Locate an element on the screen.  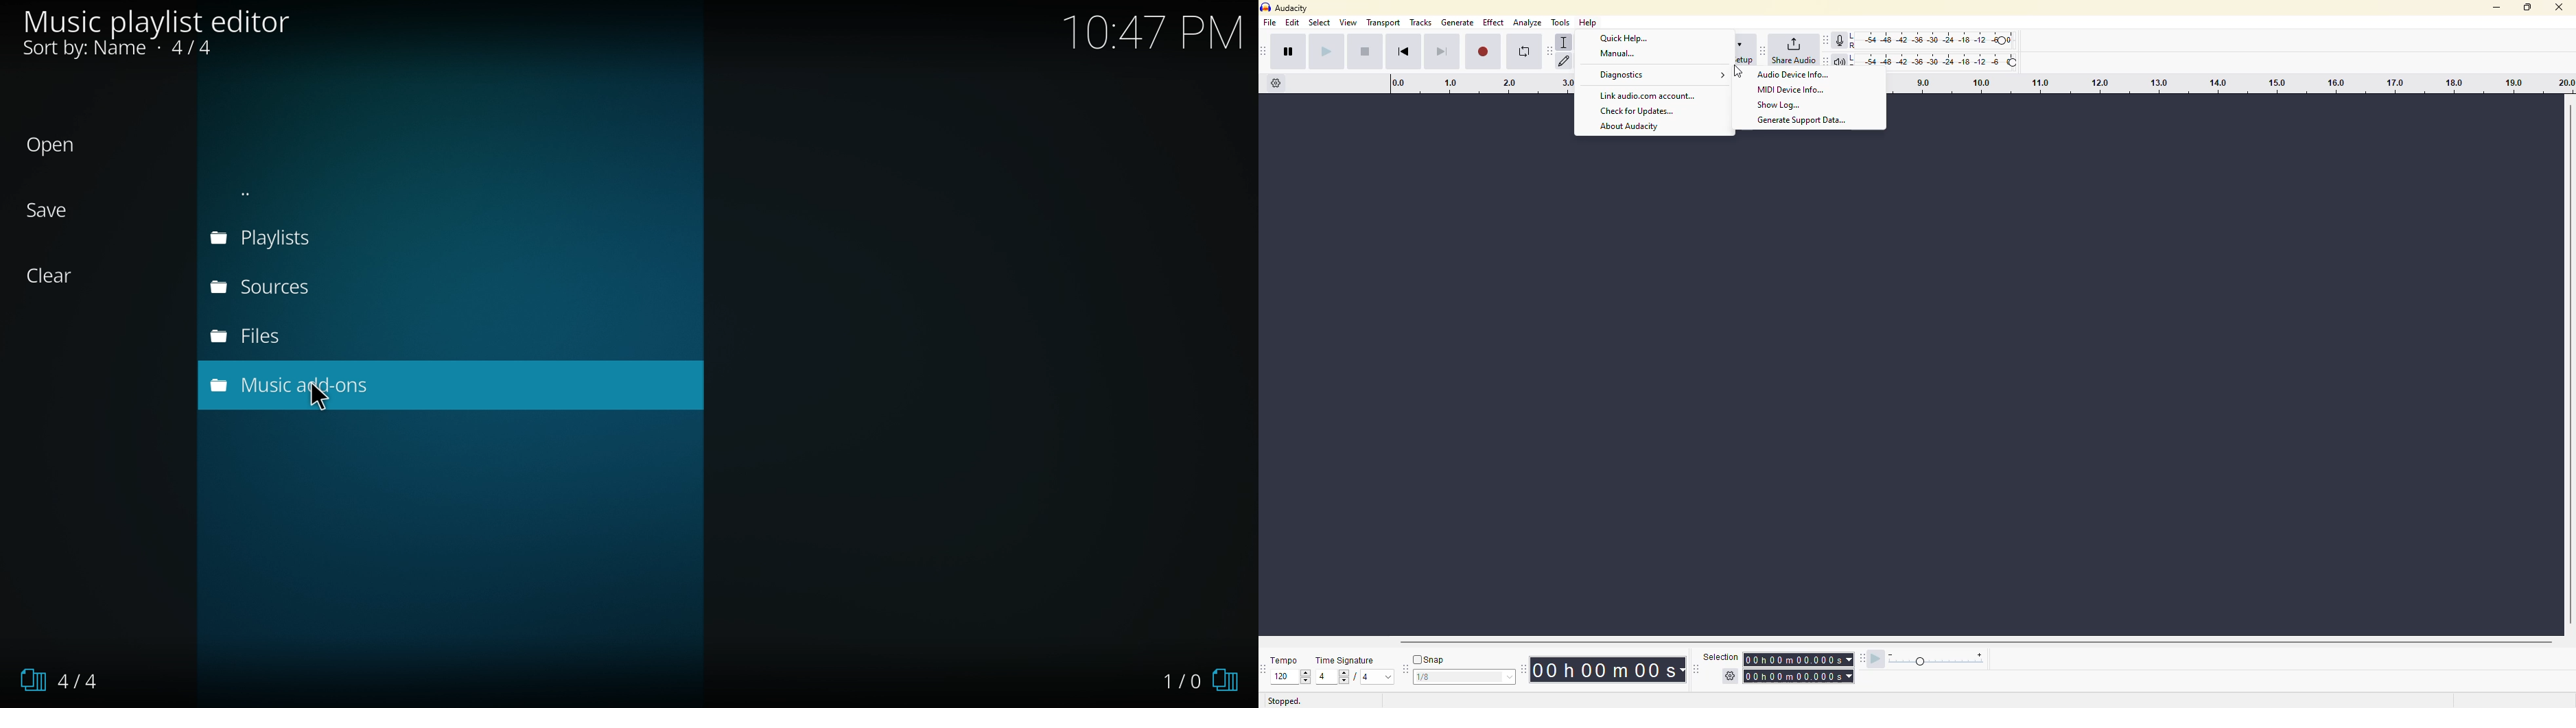
time is located at coordinates (1801, 666).